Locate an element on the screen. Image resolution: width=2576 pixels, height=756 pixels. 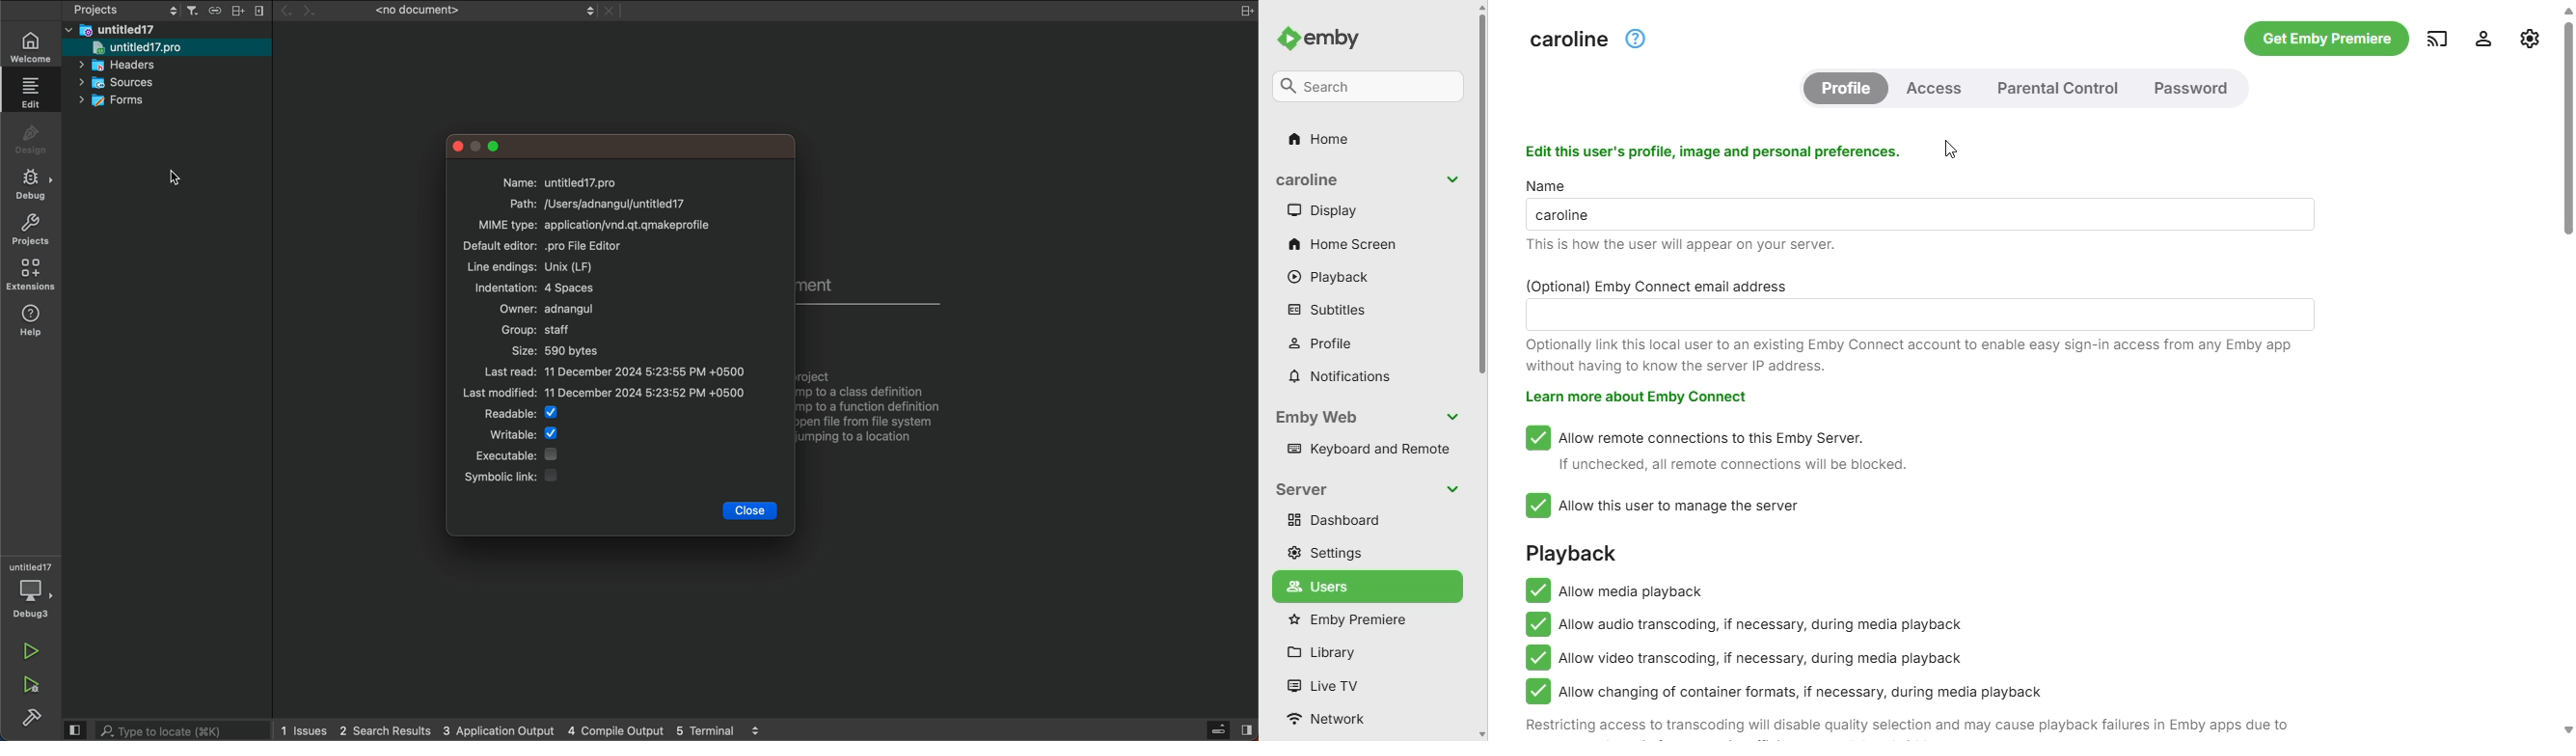
debug is located at coordinates (34, 184).